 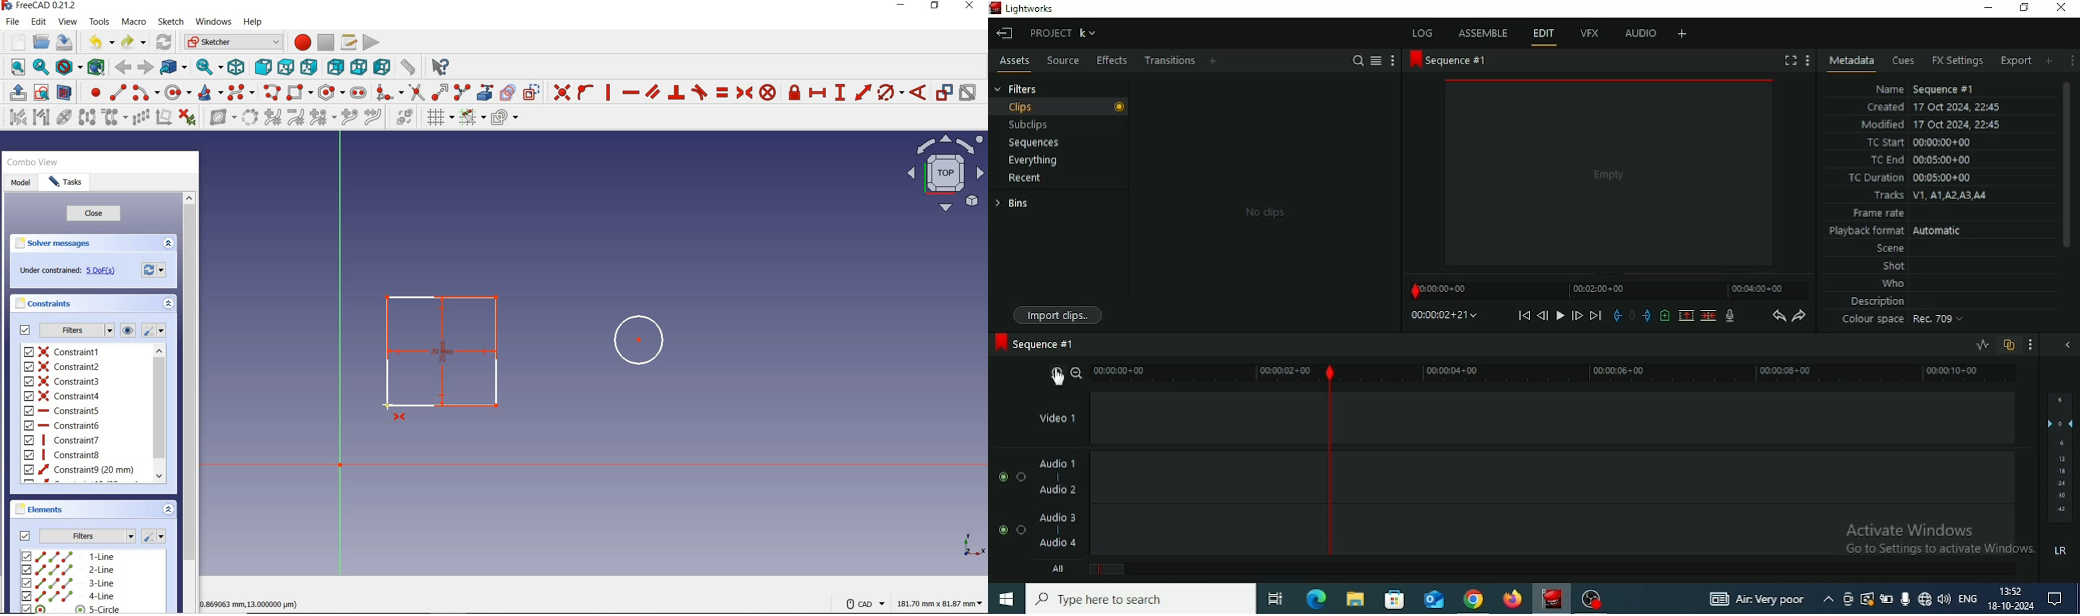 What do you see at coordinates (1005, 600) in the screenshot?
I see `Windows` at bounding box center [1005, 600].